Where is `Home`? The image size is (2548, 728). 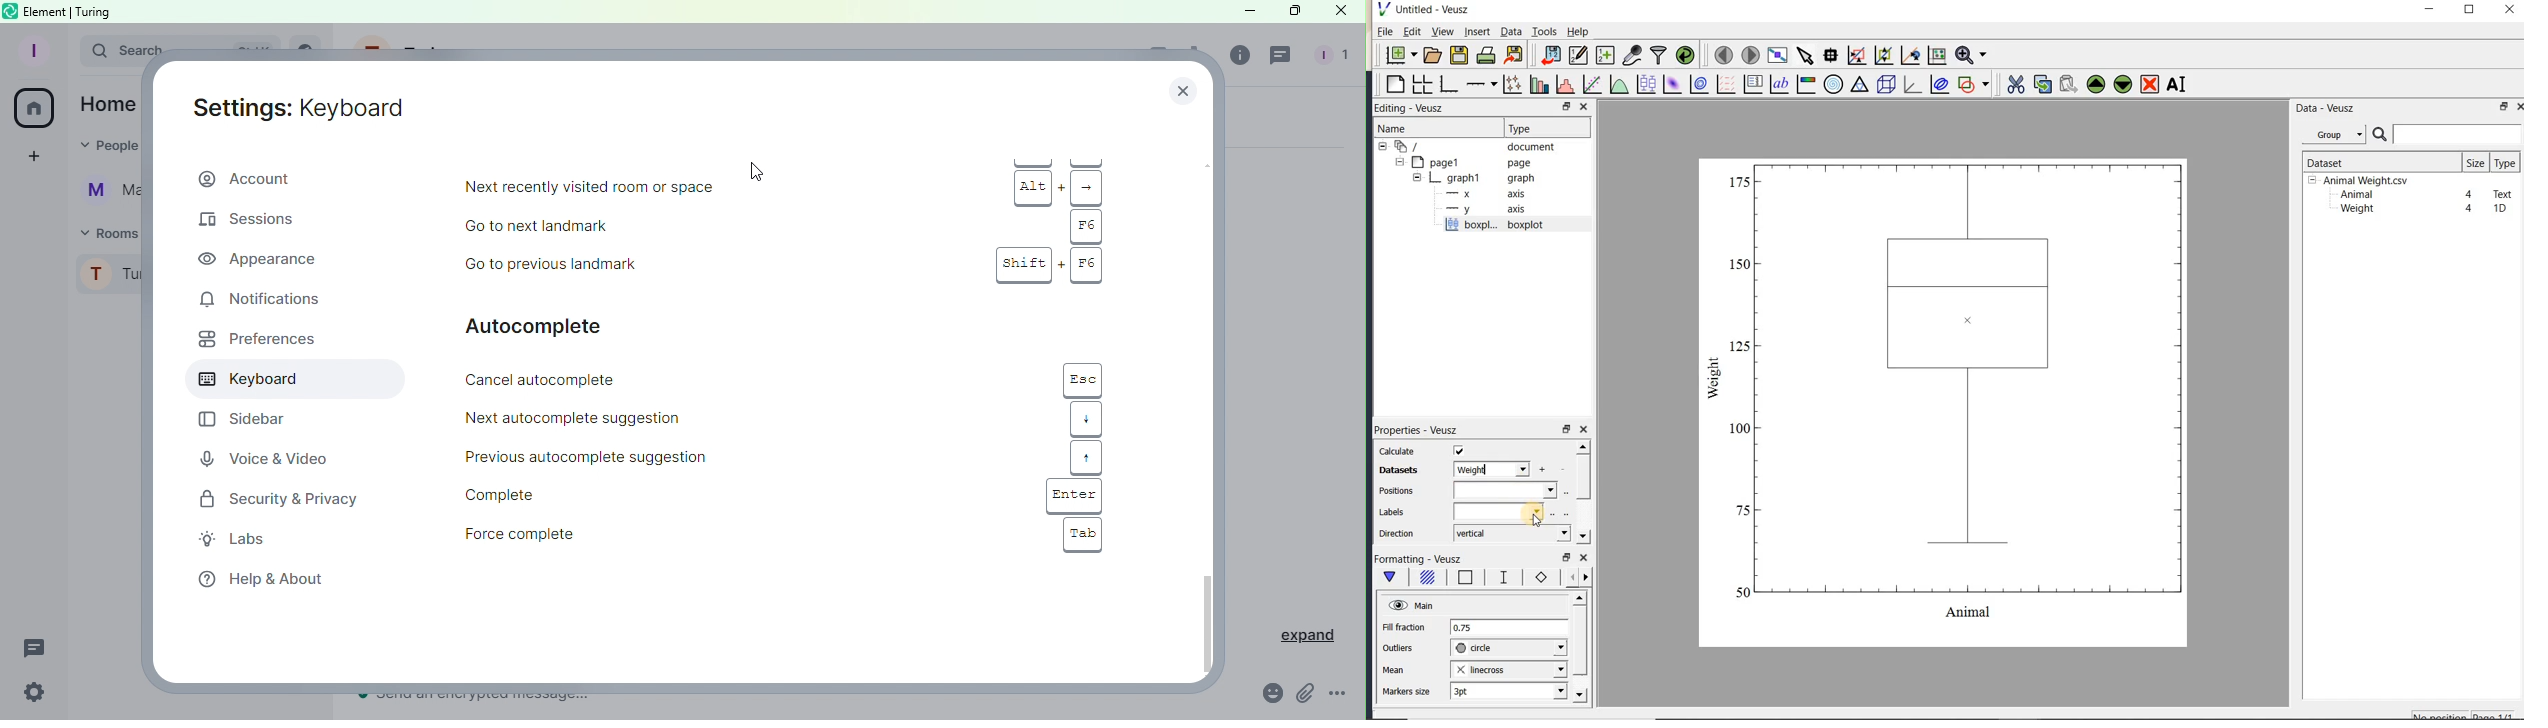
Home is located at coordinates (33, 110).